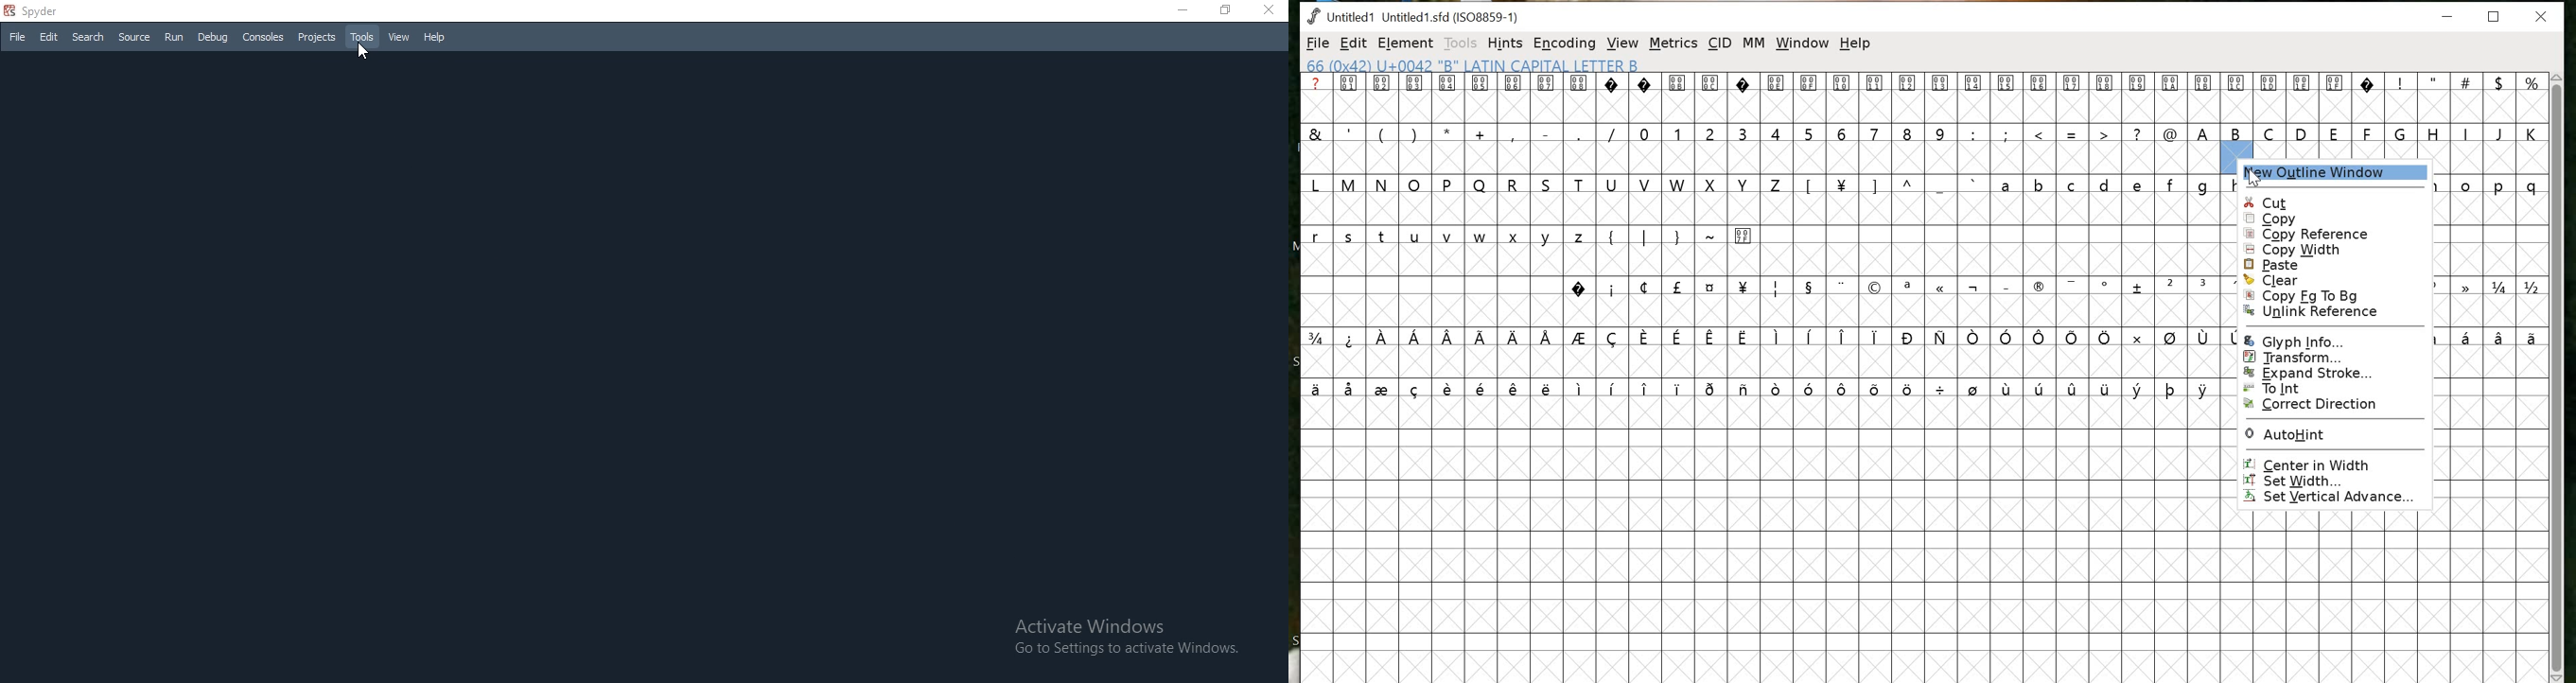 The image size is (2576, 700). I want to click on copy width, so click(2336, 250).